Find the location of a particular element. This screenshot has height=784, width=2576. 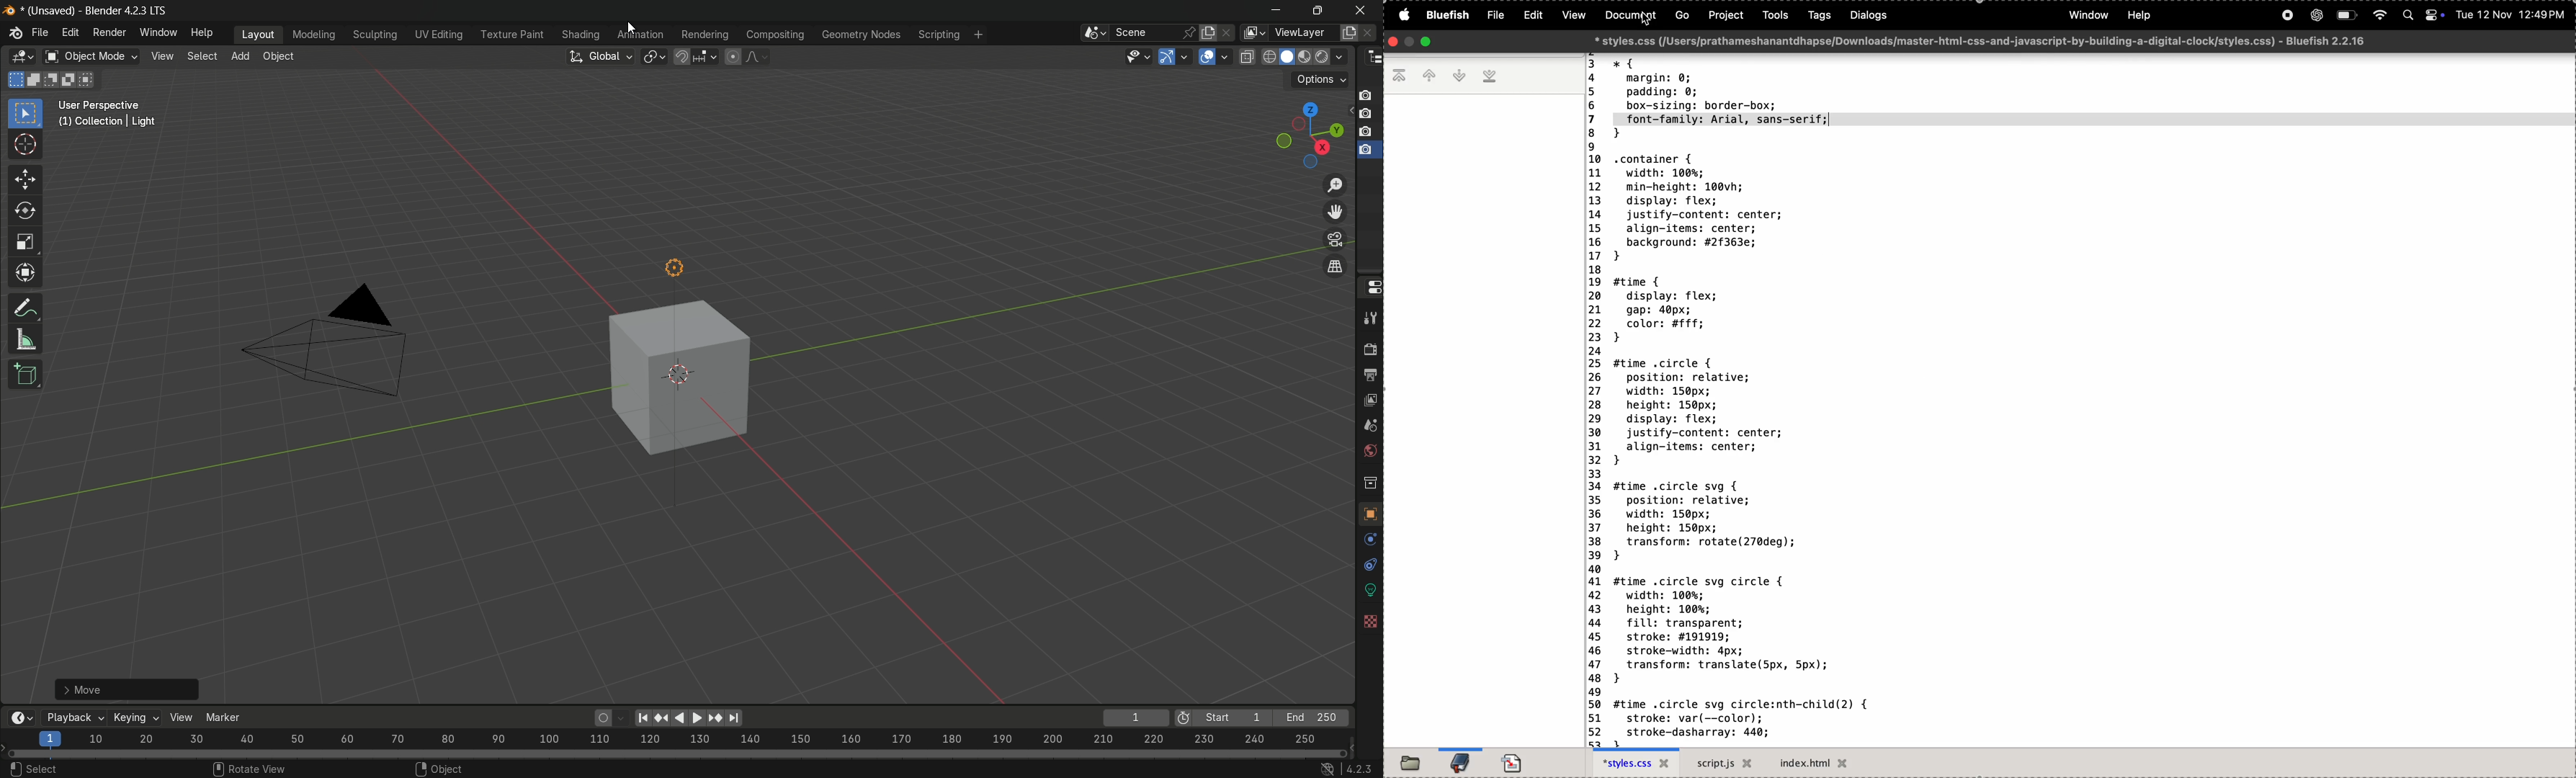

options is located at coordinates (1320, 79).